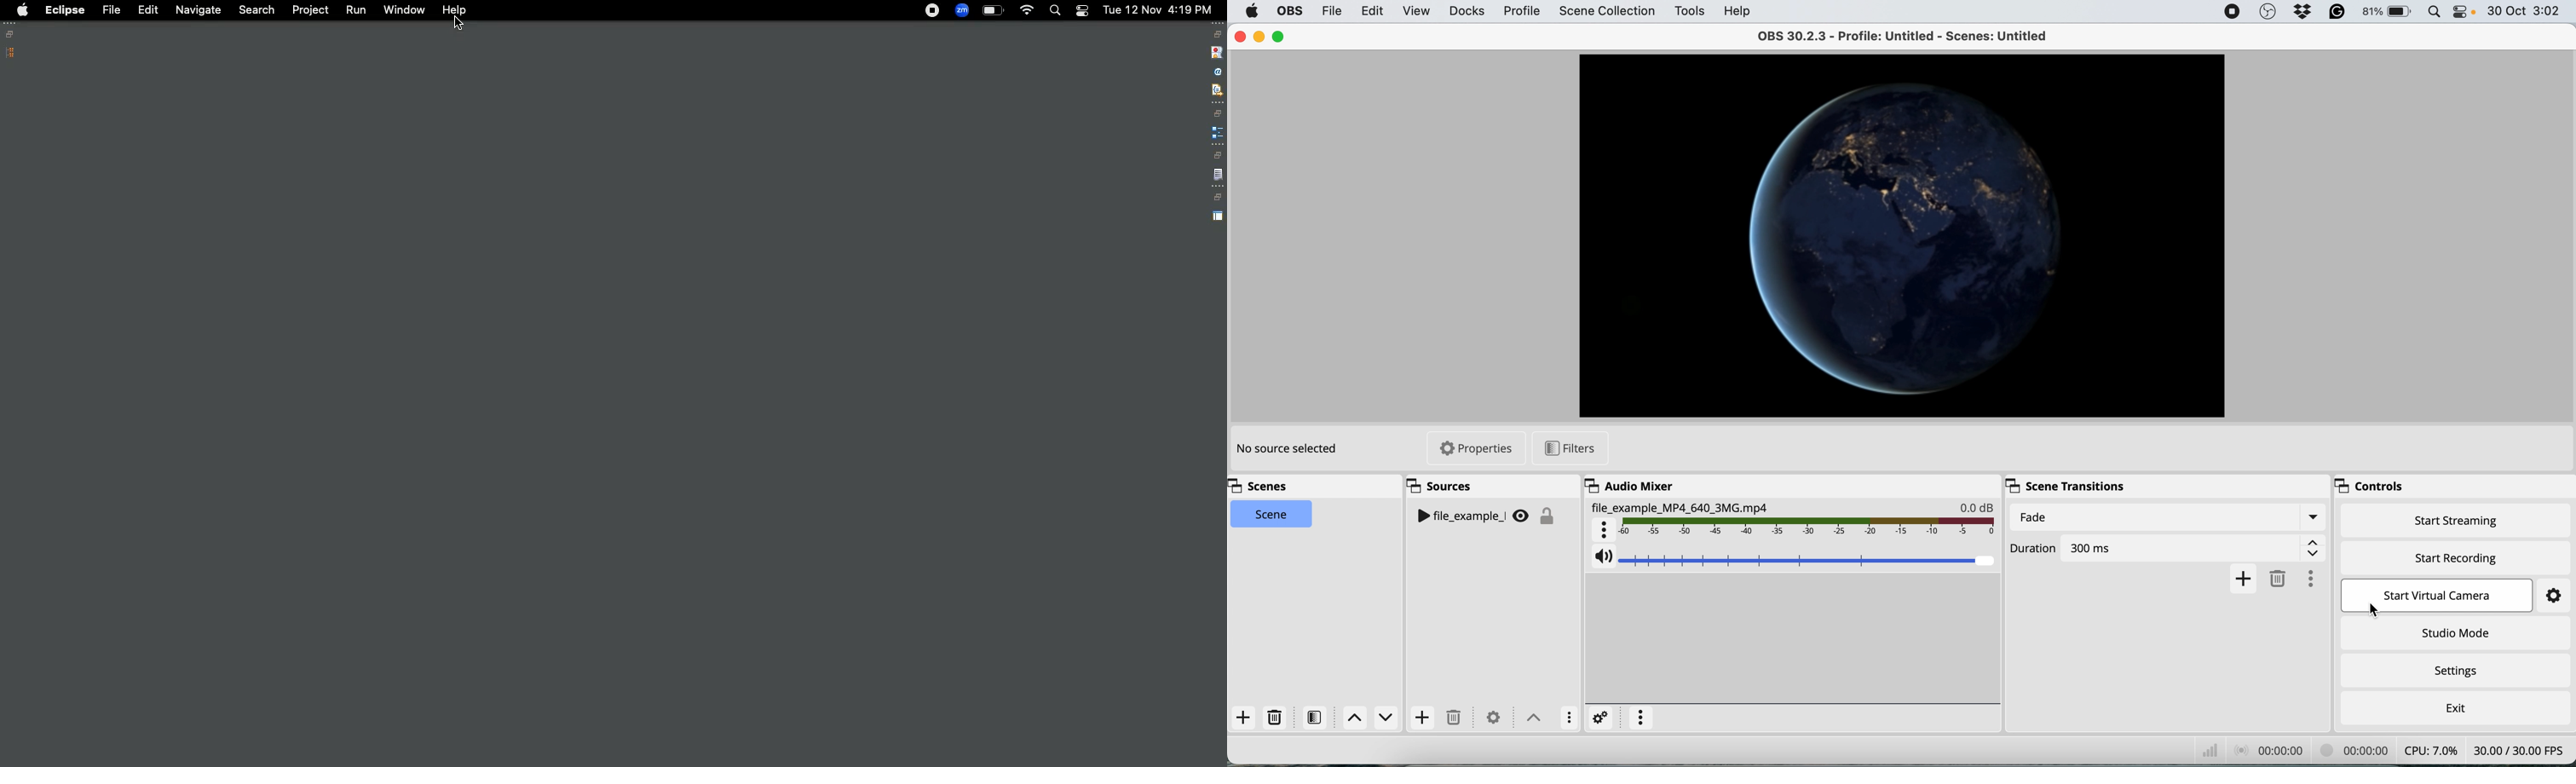  Describe the element at coordinates (1446, 488) in the screenshot. I see `sources` at that location.